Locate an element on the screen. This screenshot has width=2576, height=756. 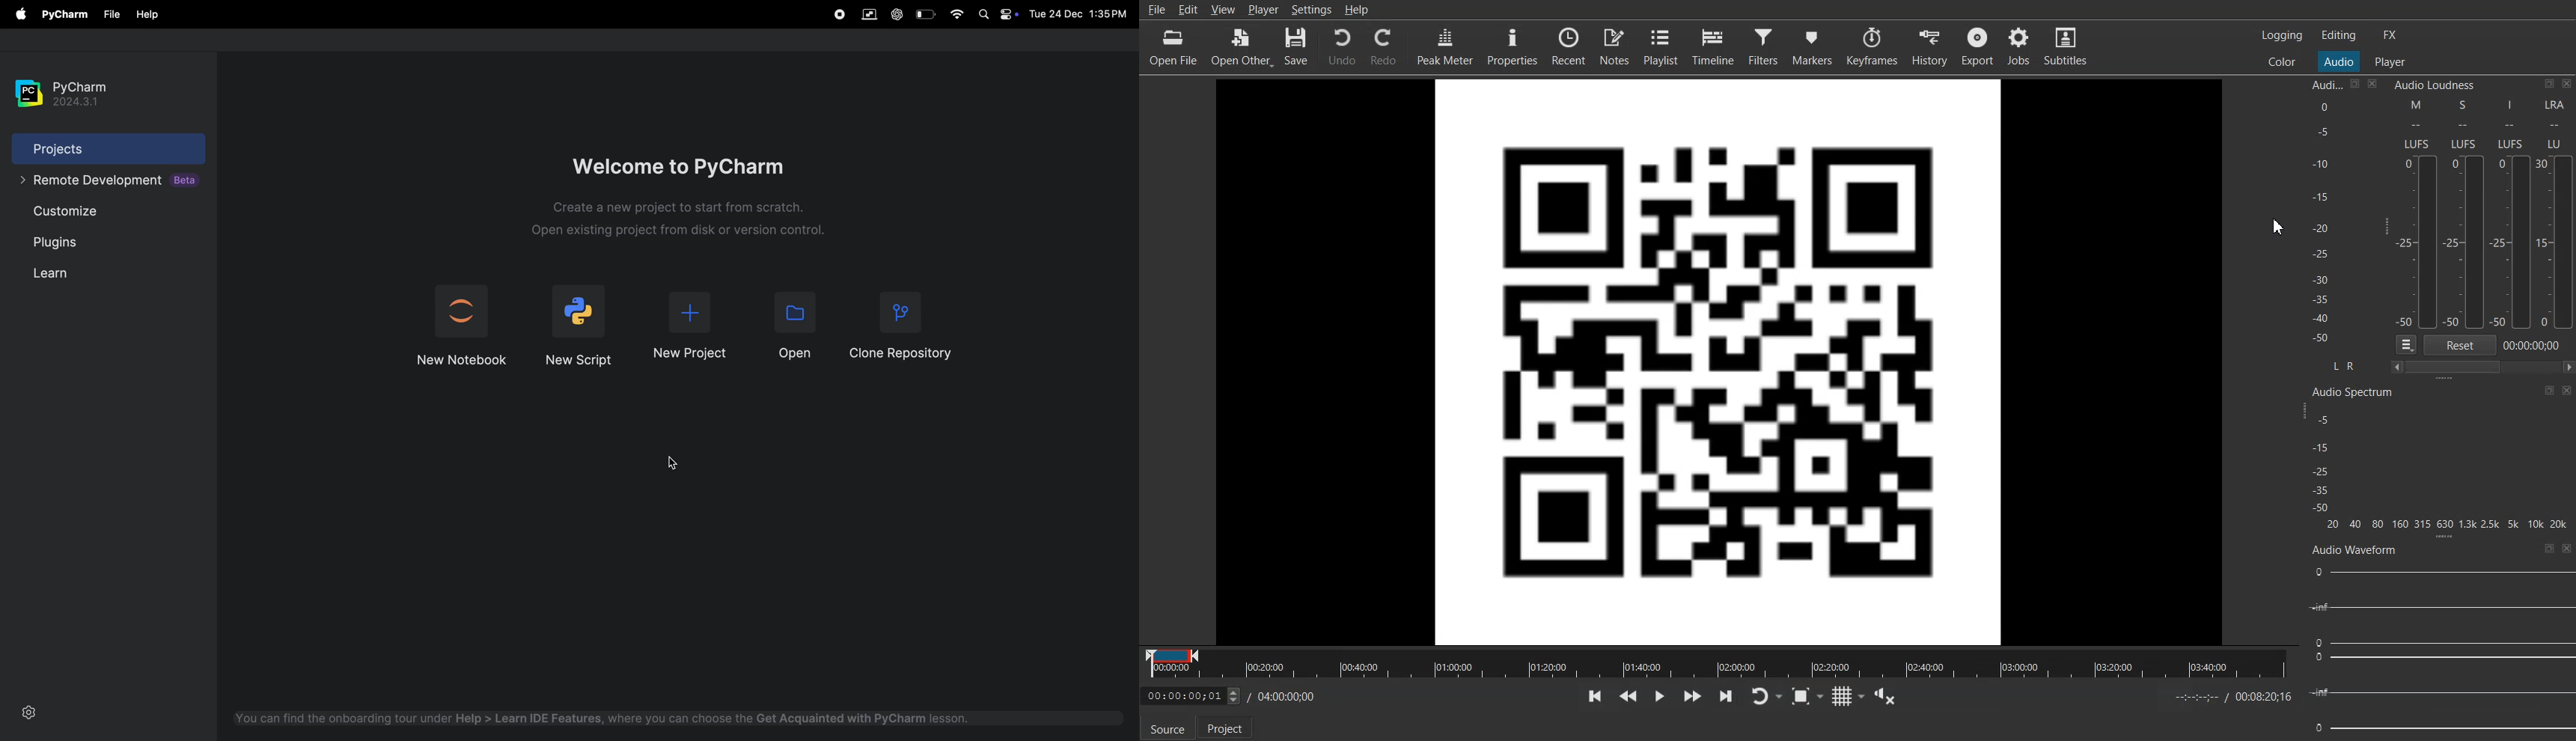
Export is located at coordinates (1978, 46).